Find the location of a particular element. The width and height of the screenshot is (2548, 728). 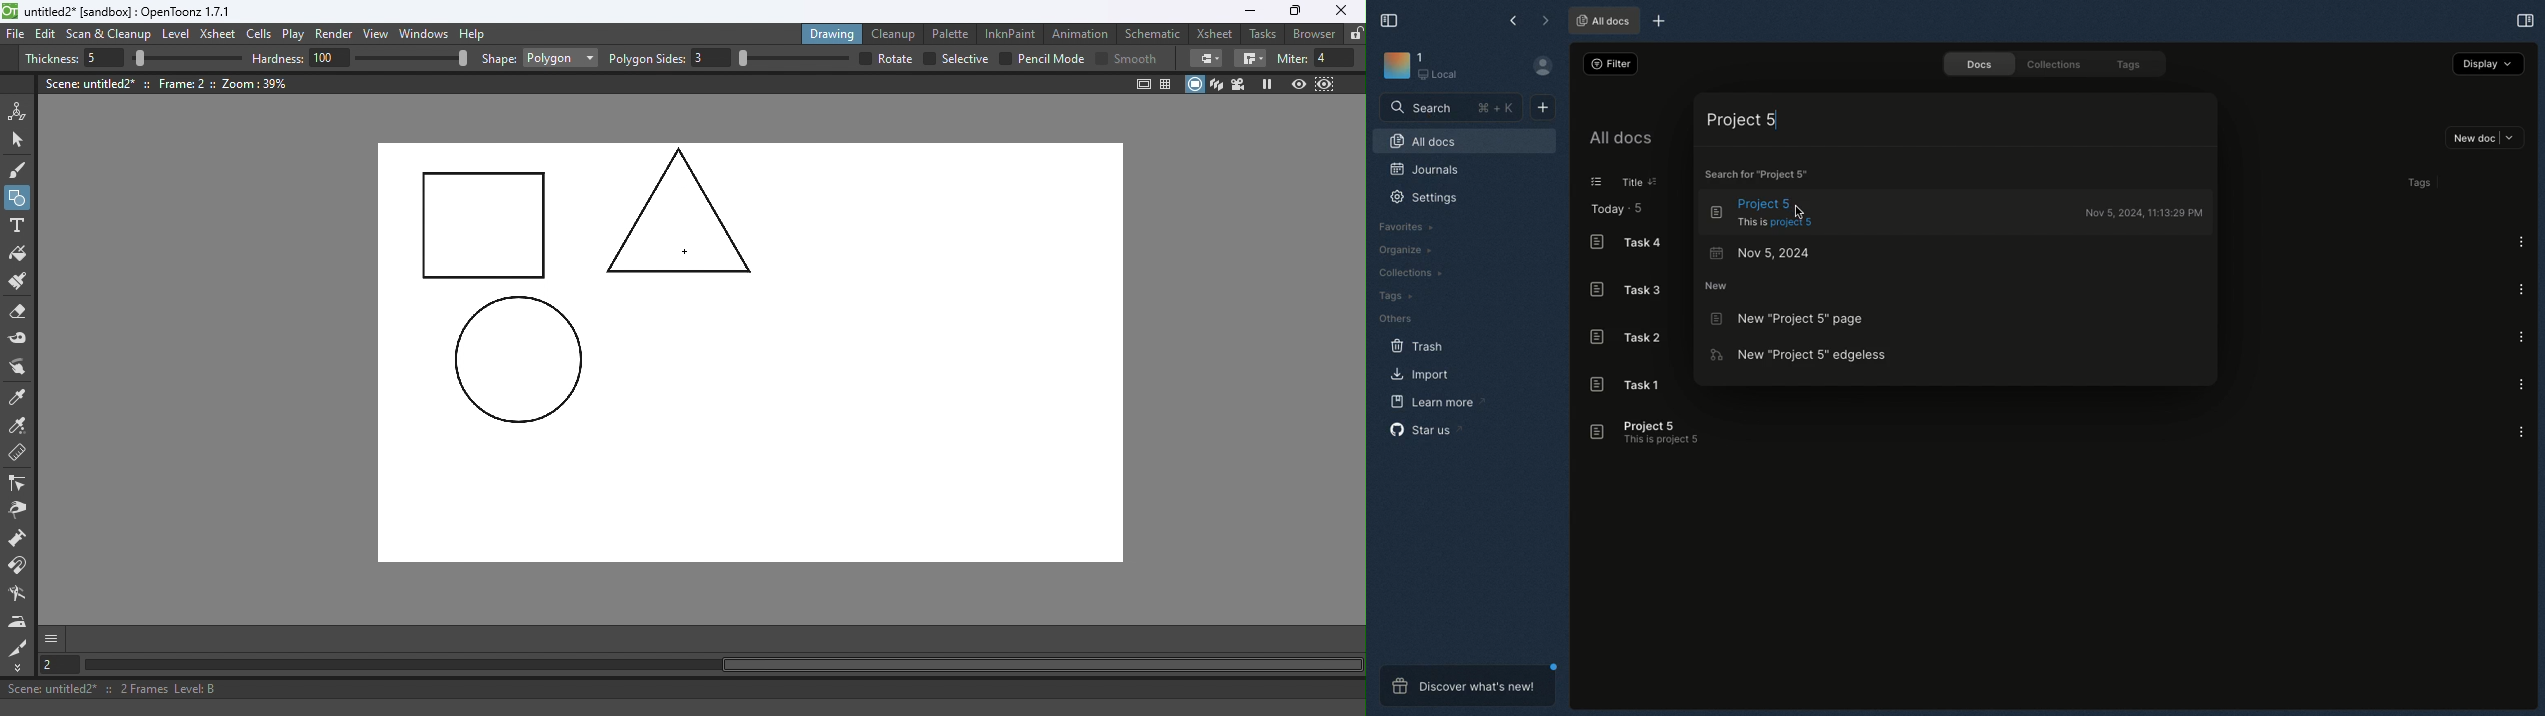

Options is located at coordinates (2522, 242).